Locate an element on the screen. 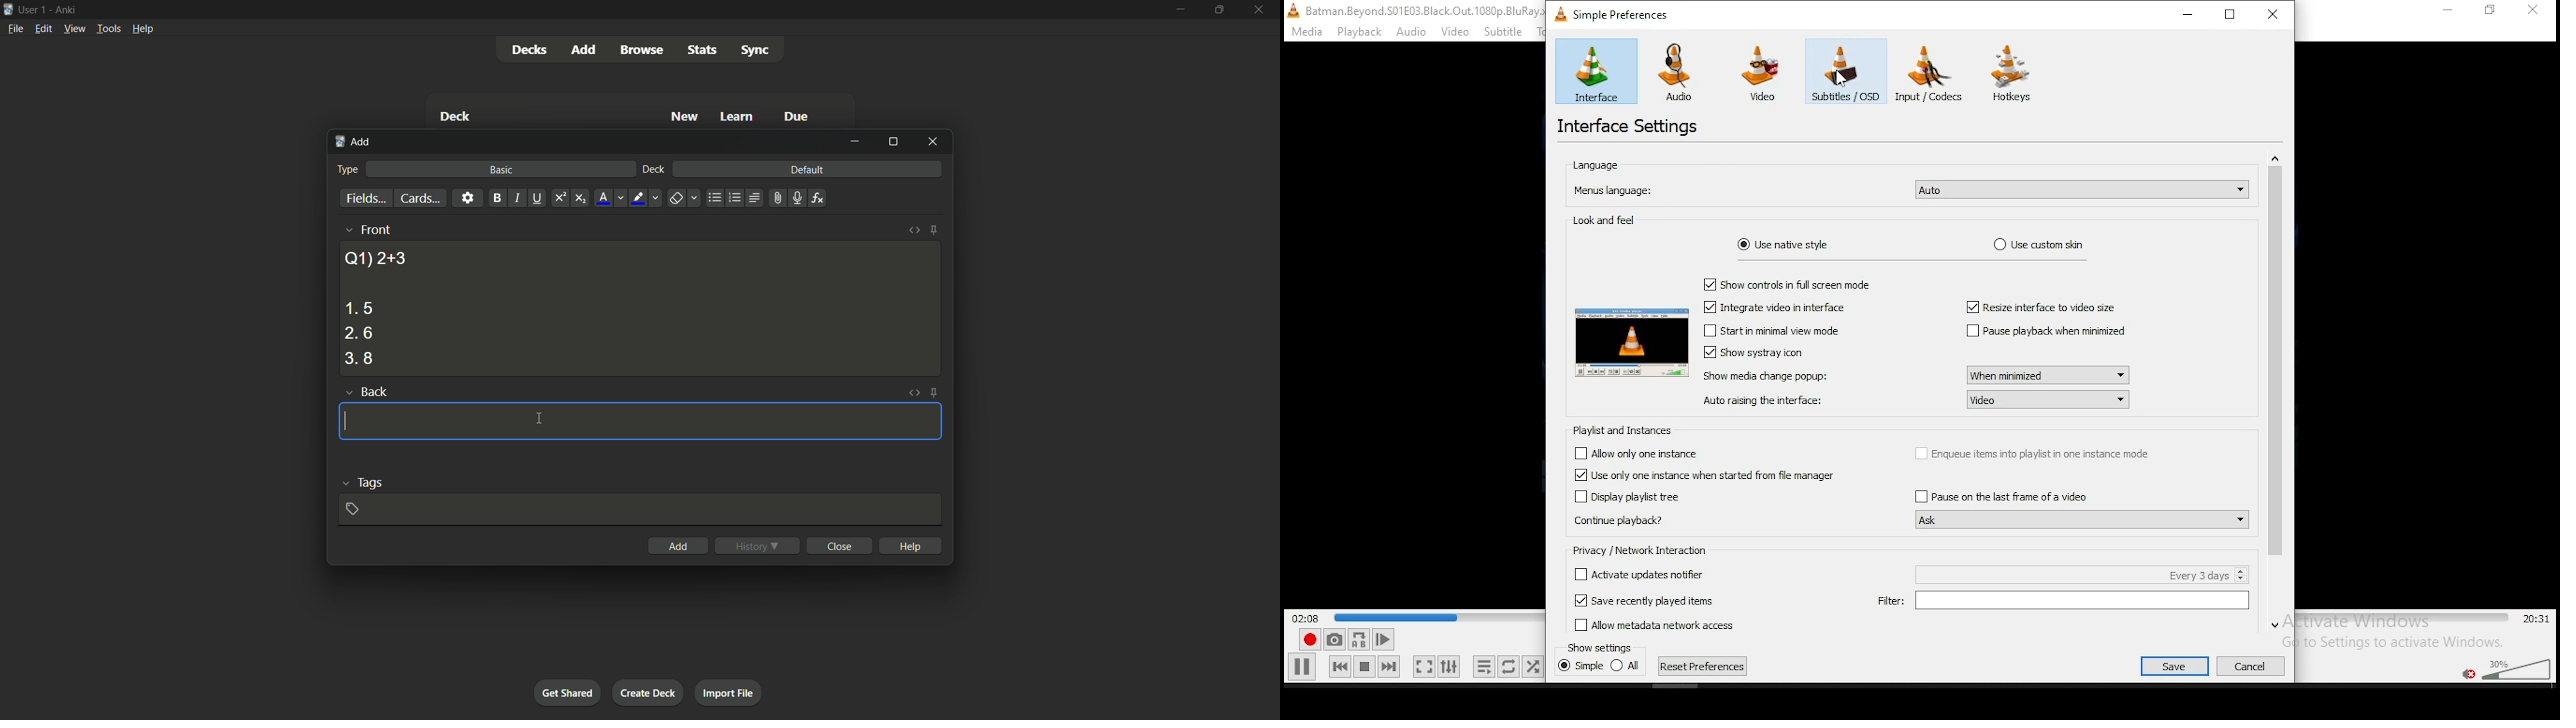 The width and height of the screenshot is (2576, 728). basic is located at coordinates (502, 169).